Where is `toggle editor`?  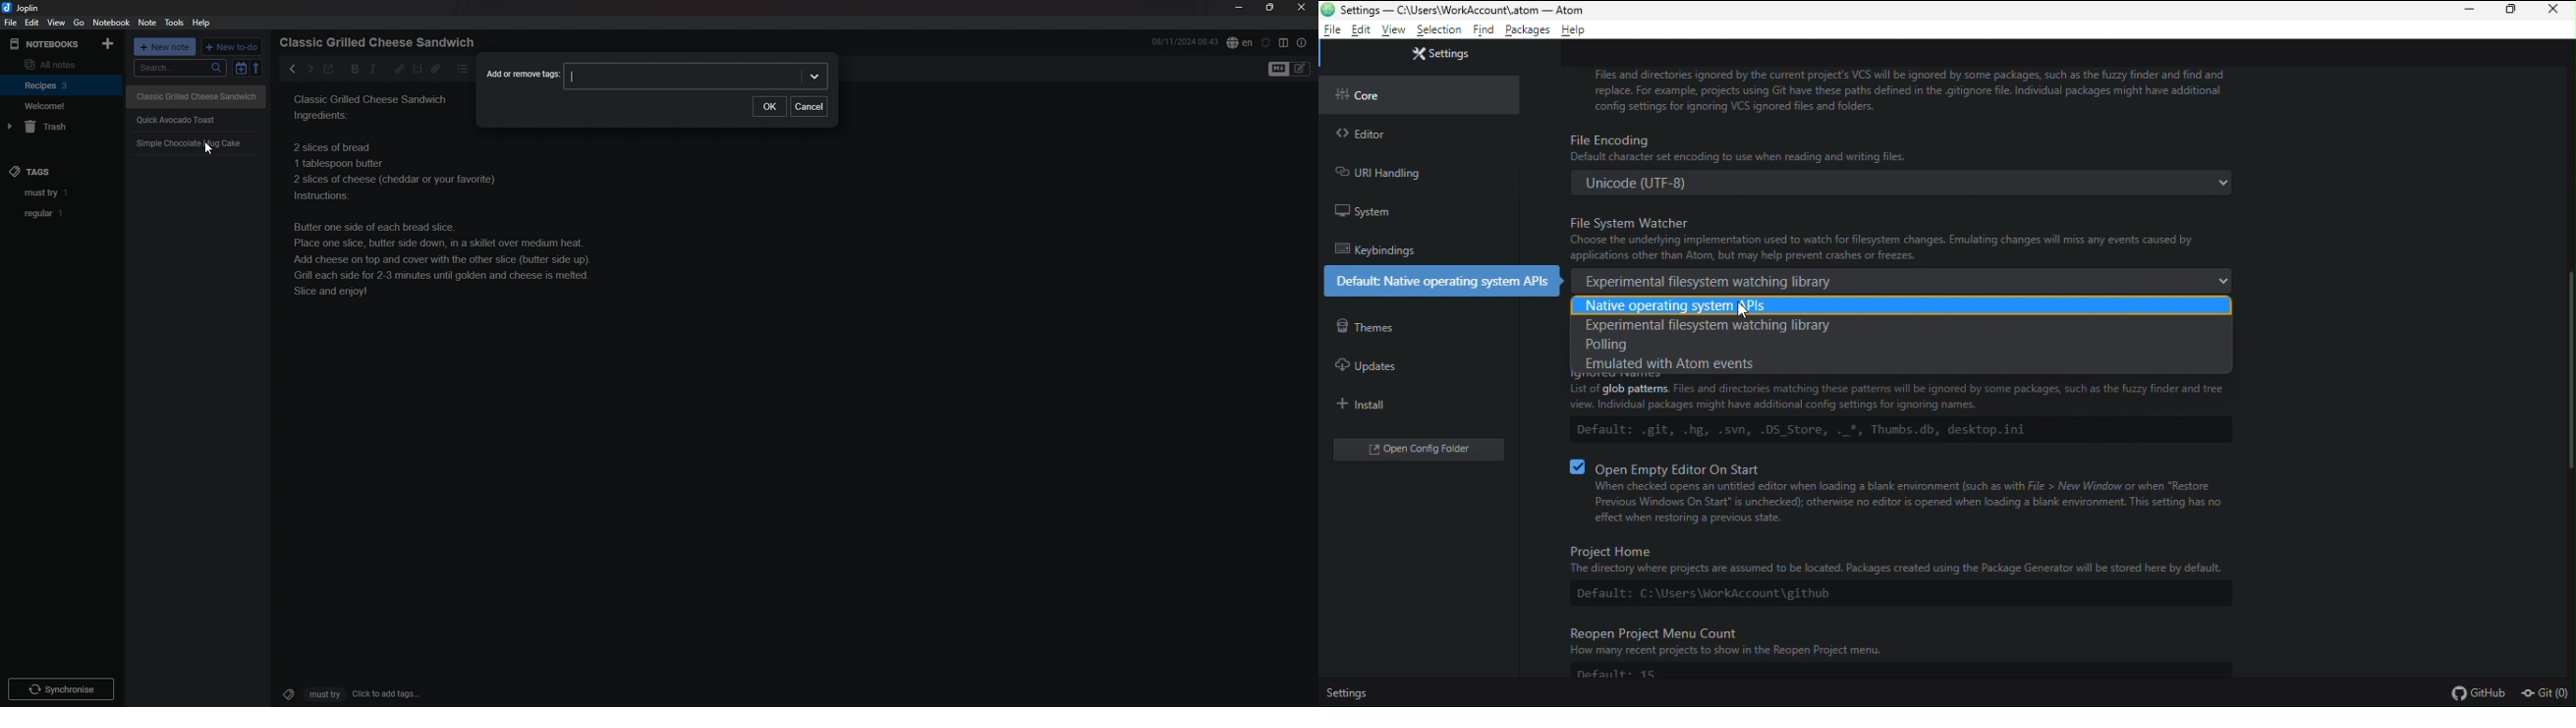
toggle editor is located at coordinates (1290, 70).